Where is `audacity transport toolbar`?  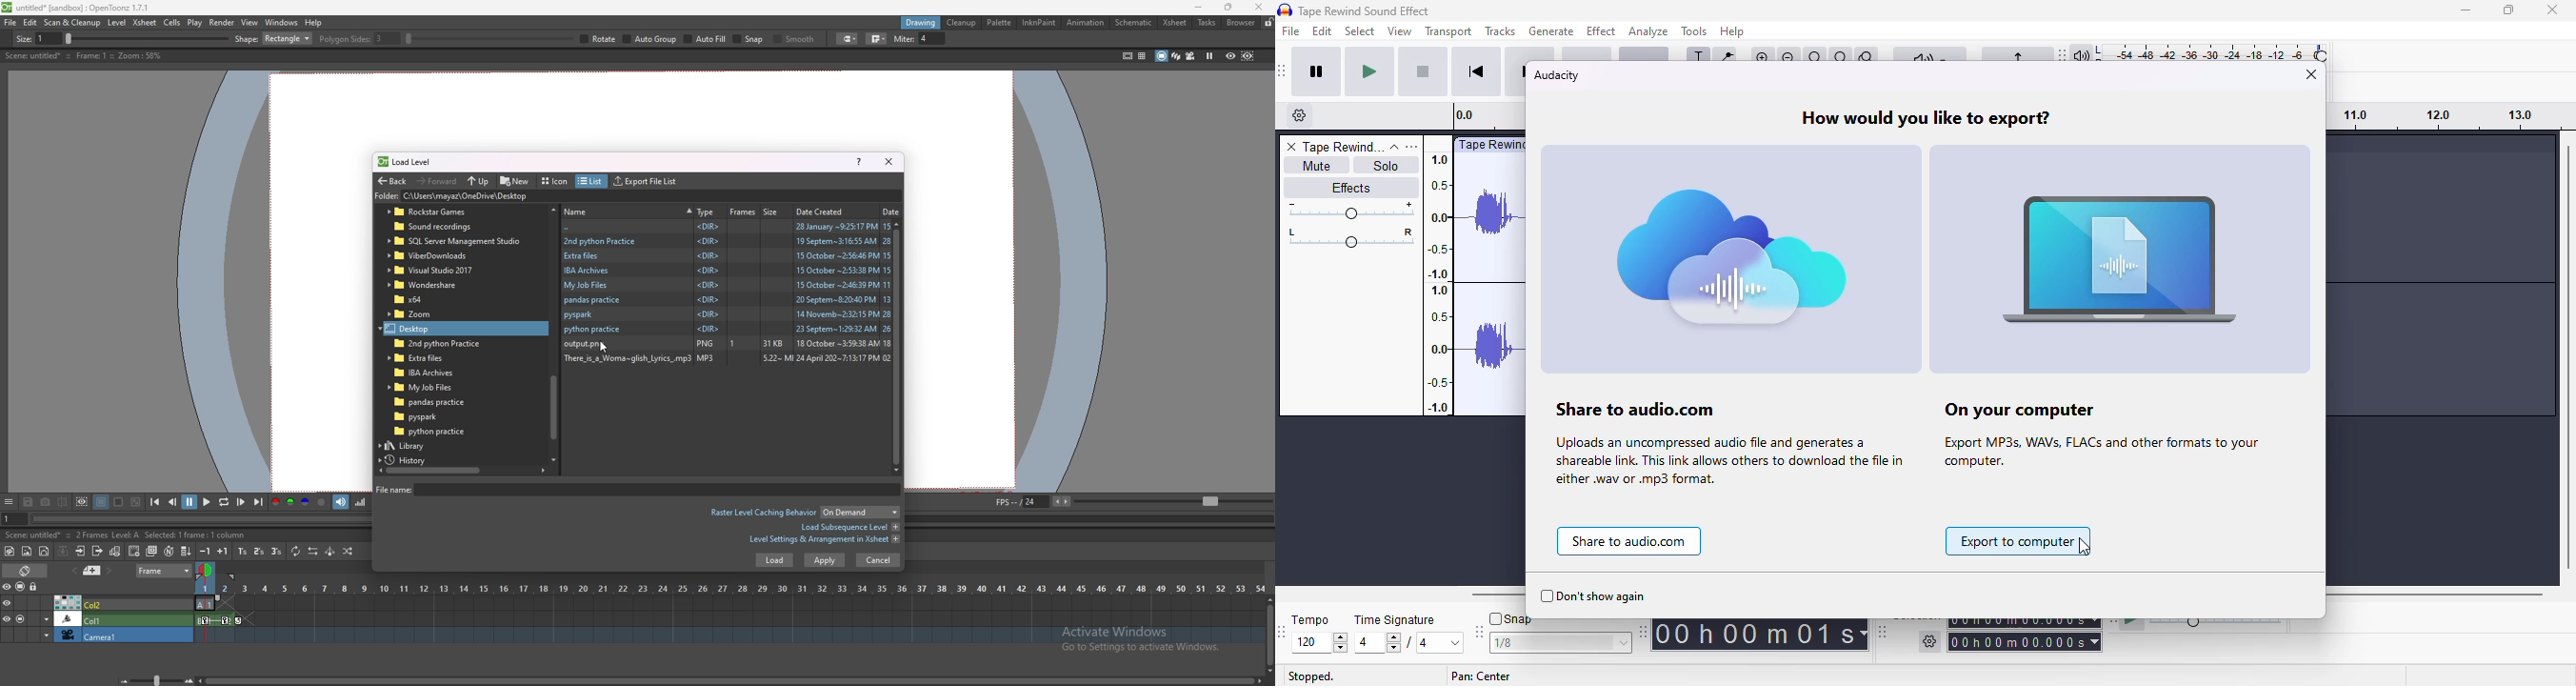 audacity transport toolbar is located at coordinates (1283, 71).